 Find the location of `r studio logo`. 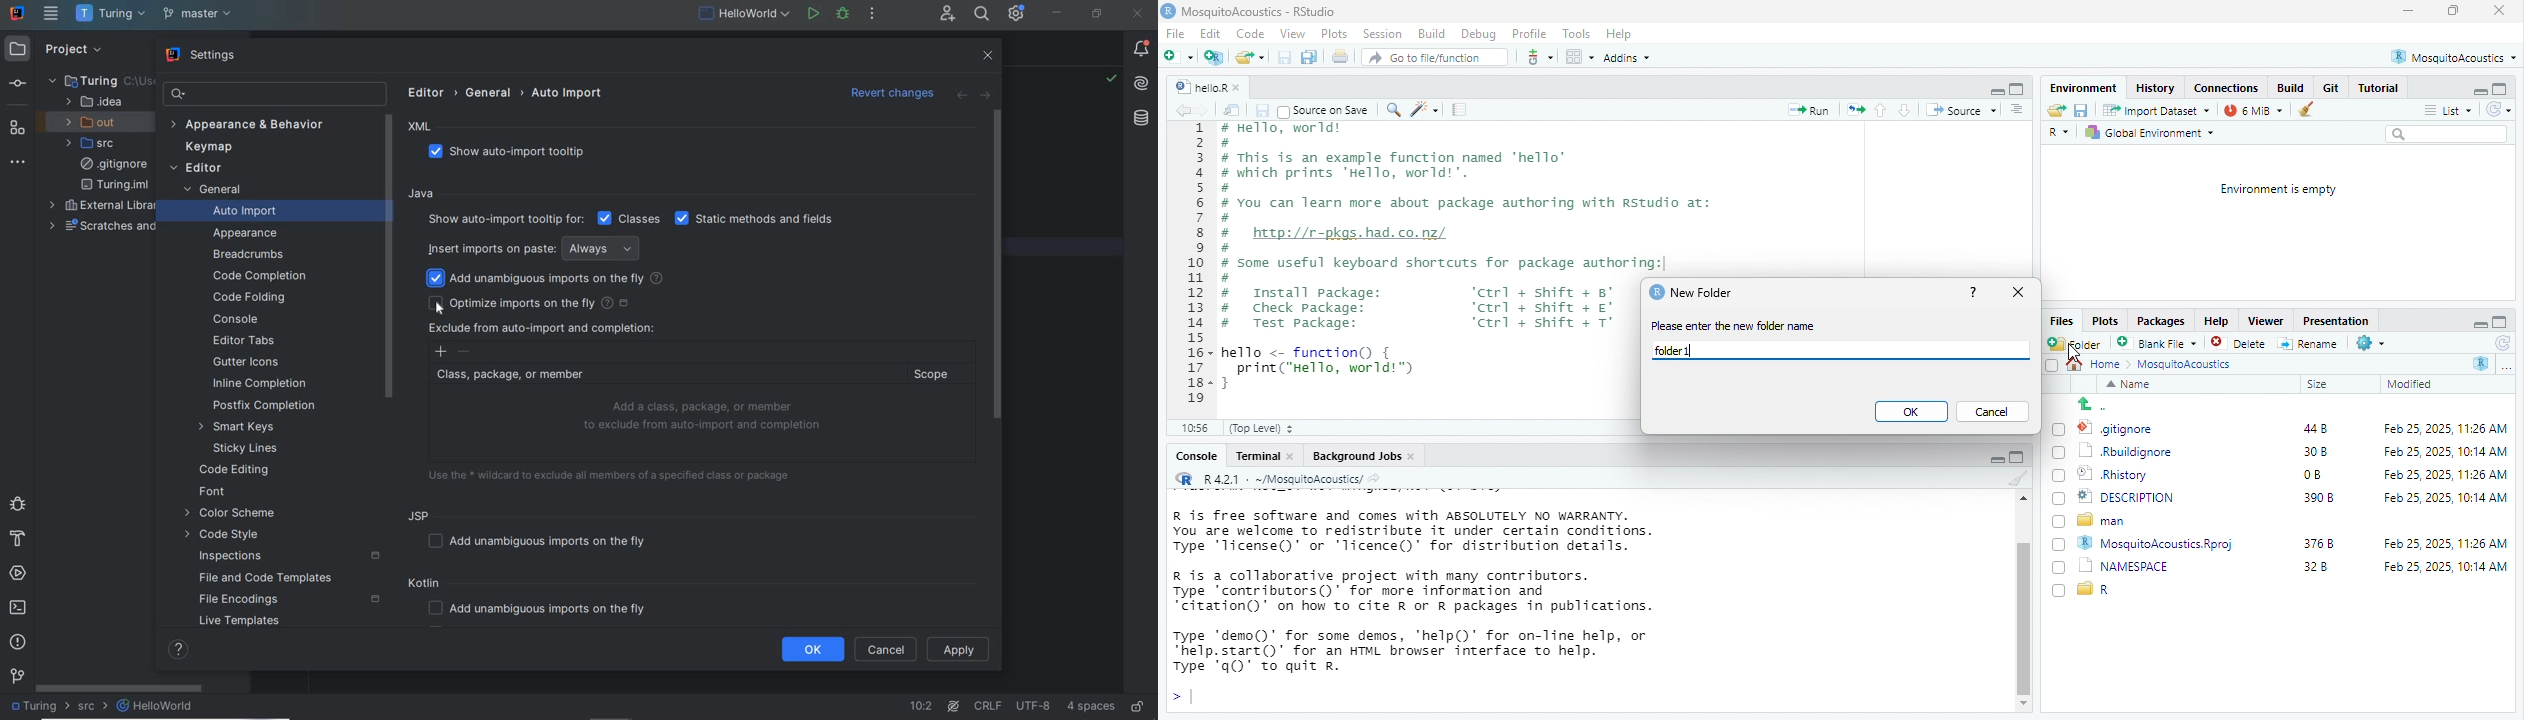

r studio logo is located at coordinates (1654, 292).